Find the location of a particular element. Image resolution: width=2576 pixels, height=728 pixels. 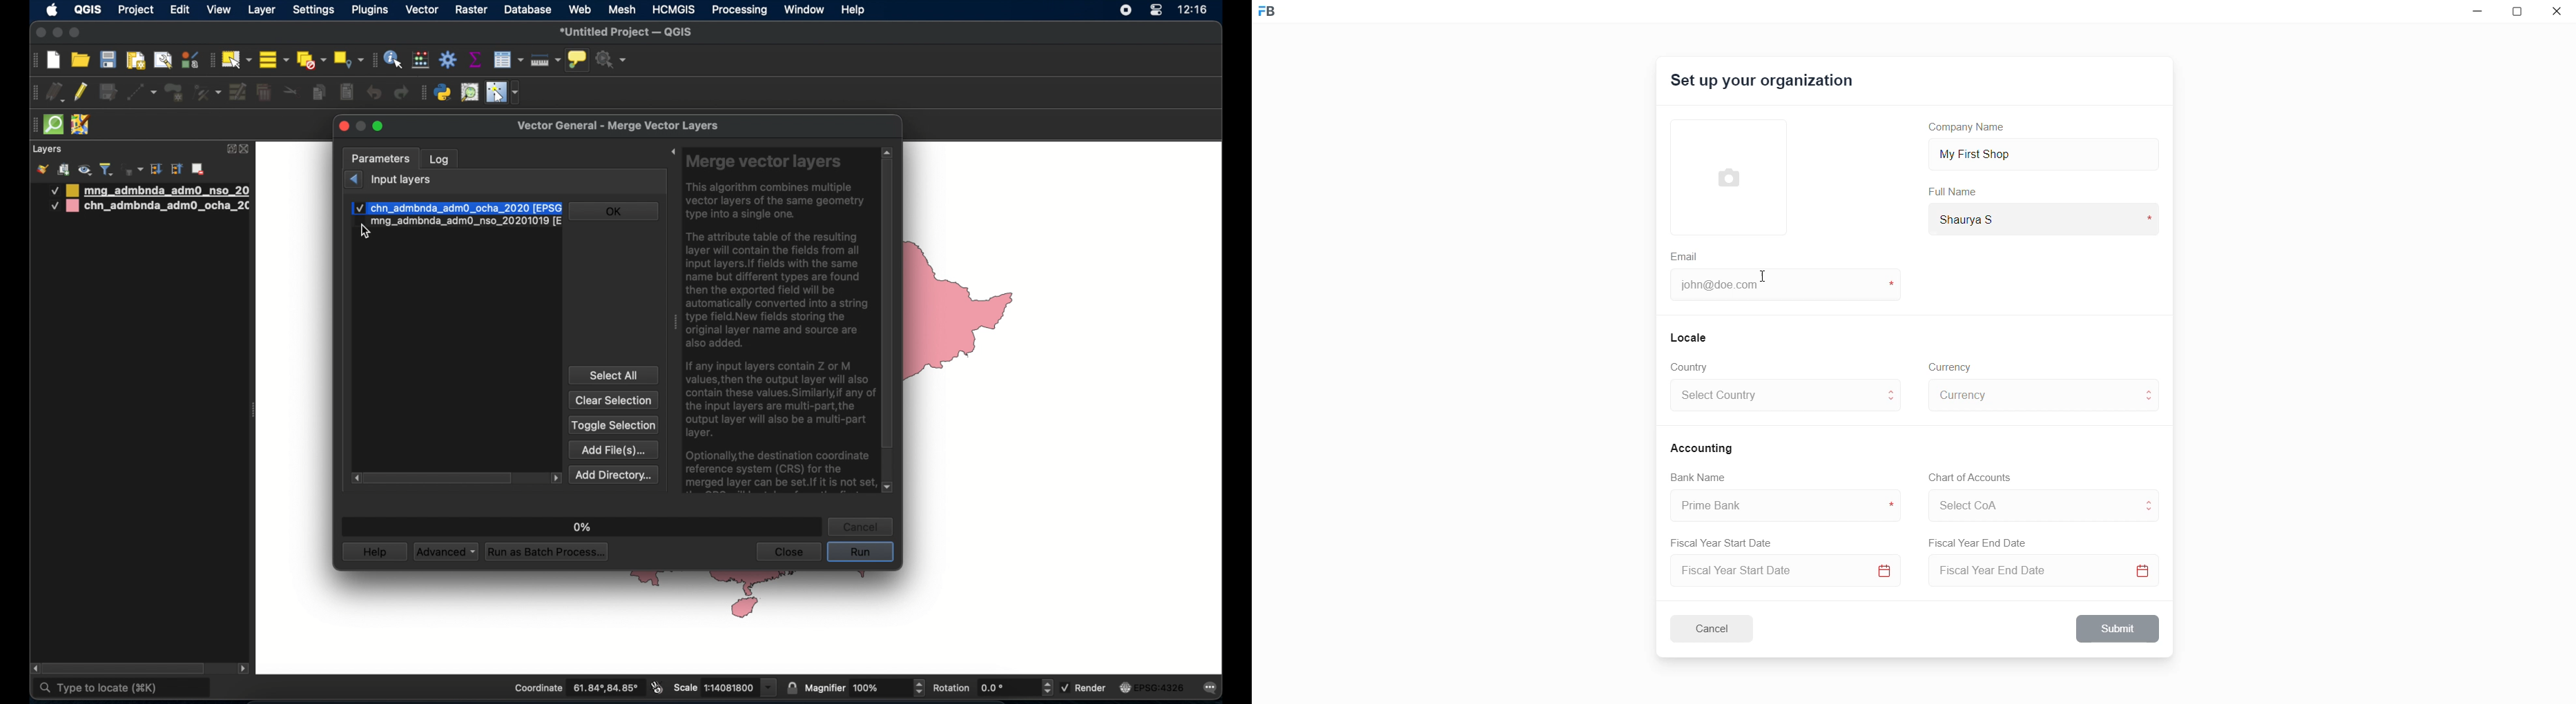

toggle selection is located at coordinates (614, 426).